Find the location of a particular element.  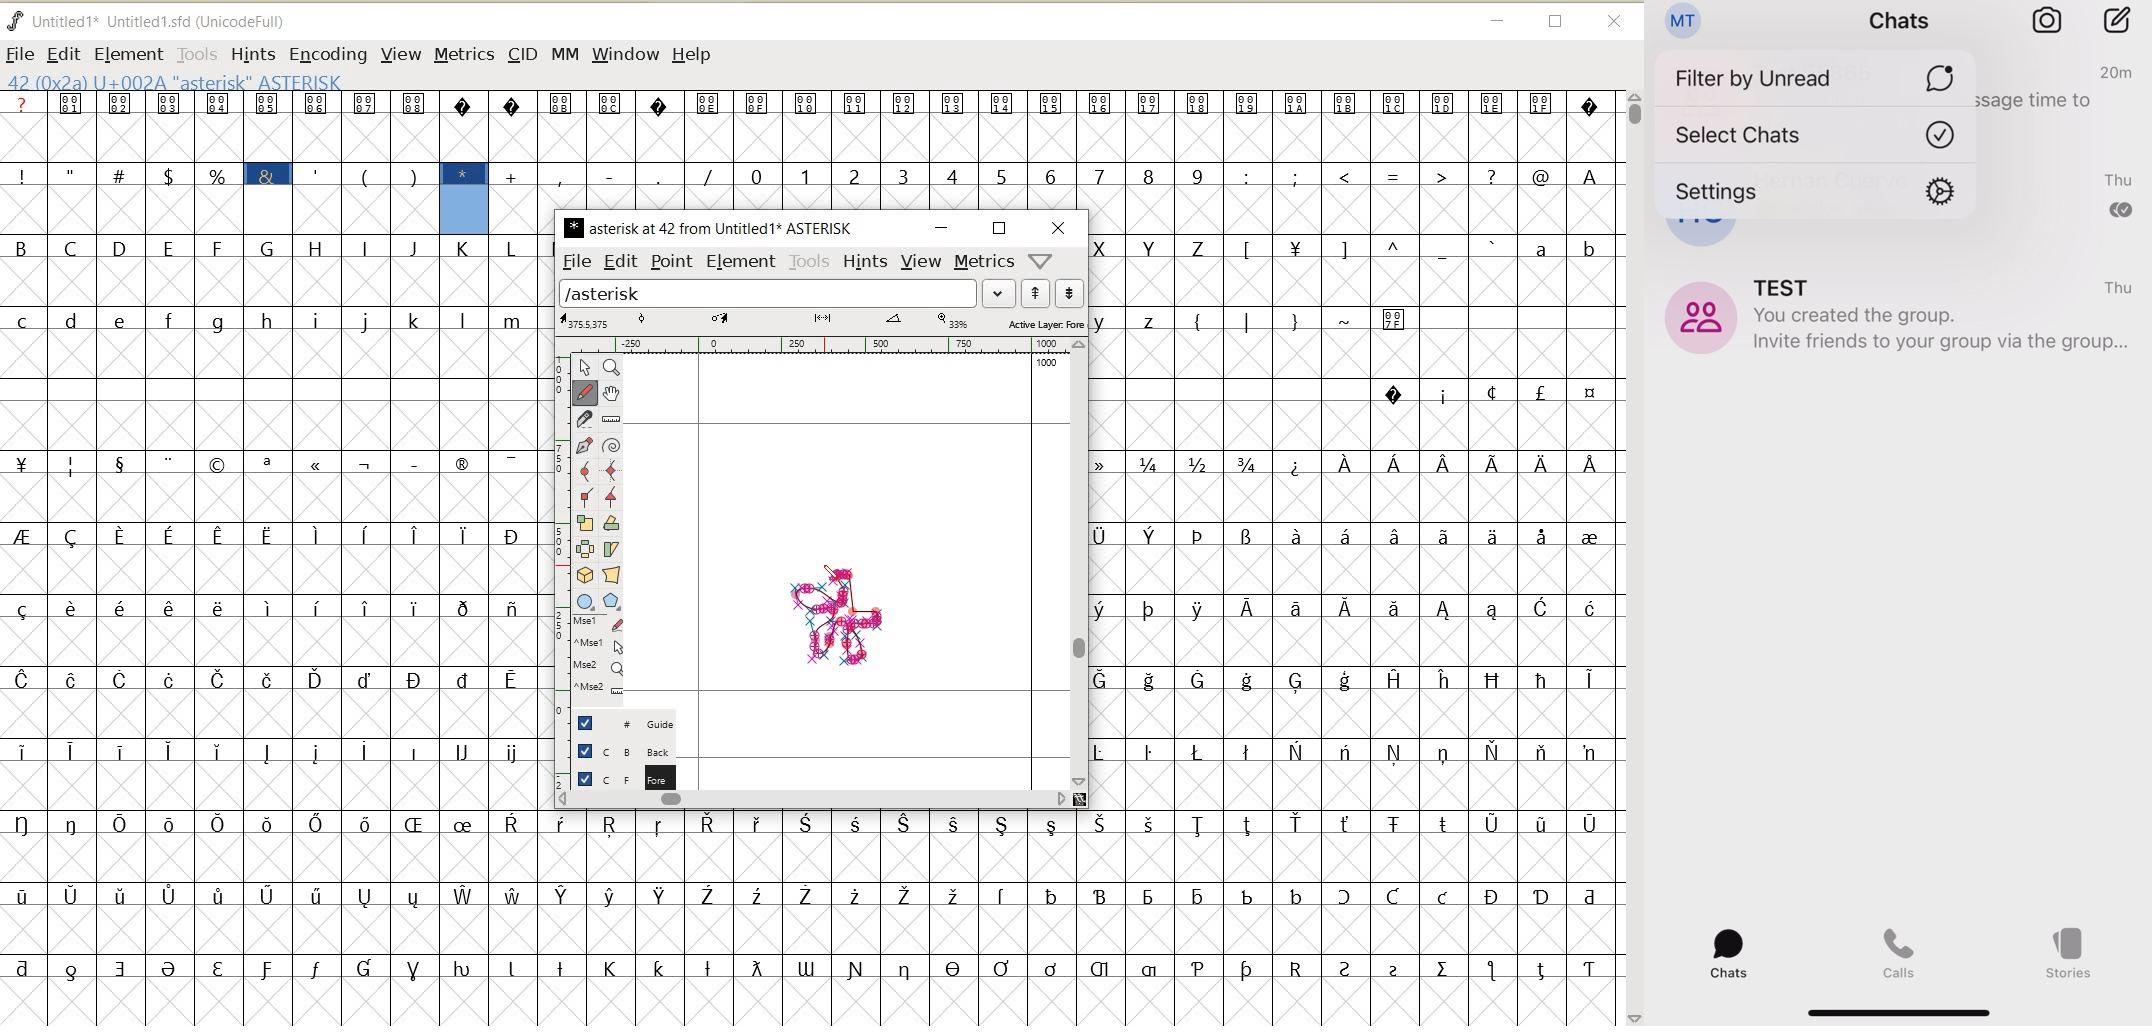

metrics is located at coordinates (985, 263).